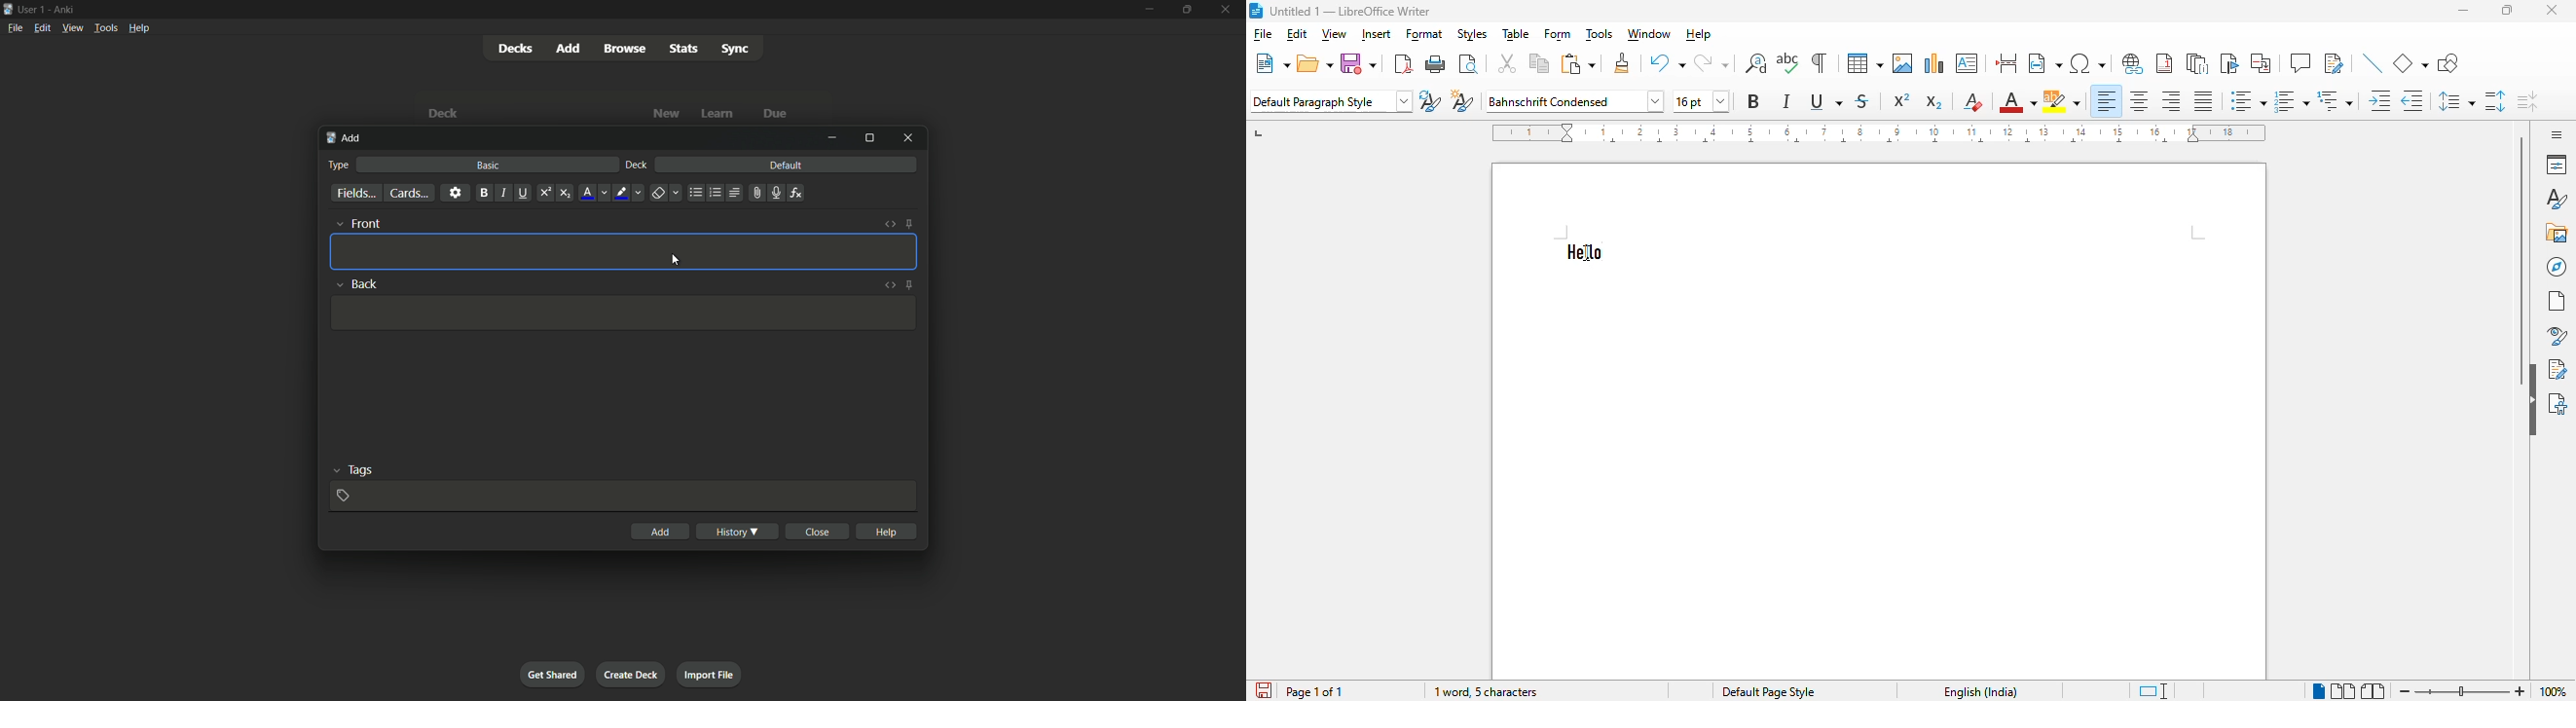 The image size is (2576, 728). What do you see at coordinates (1436, 64) in the screenshot?
I see `print` at bounding box center [1436, 64].